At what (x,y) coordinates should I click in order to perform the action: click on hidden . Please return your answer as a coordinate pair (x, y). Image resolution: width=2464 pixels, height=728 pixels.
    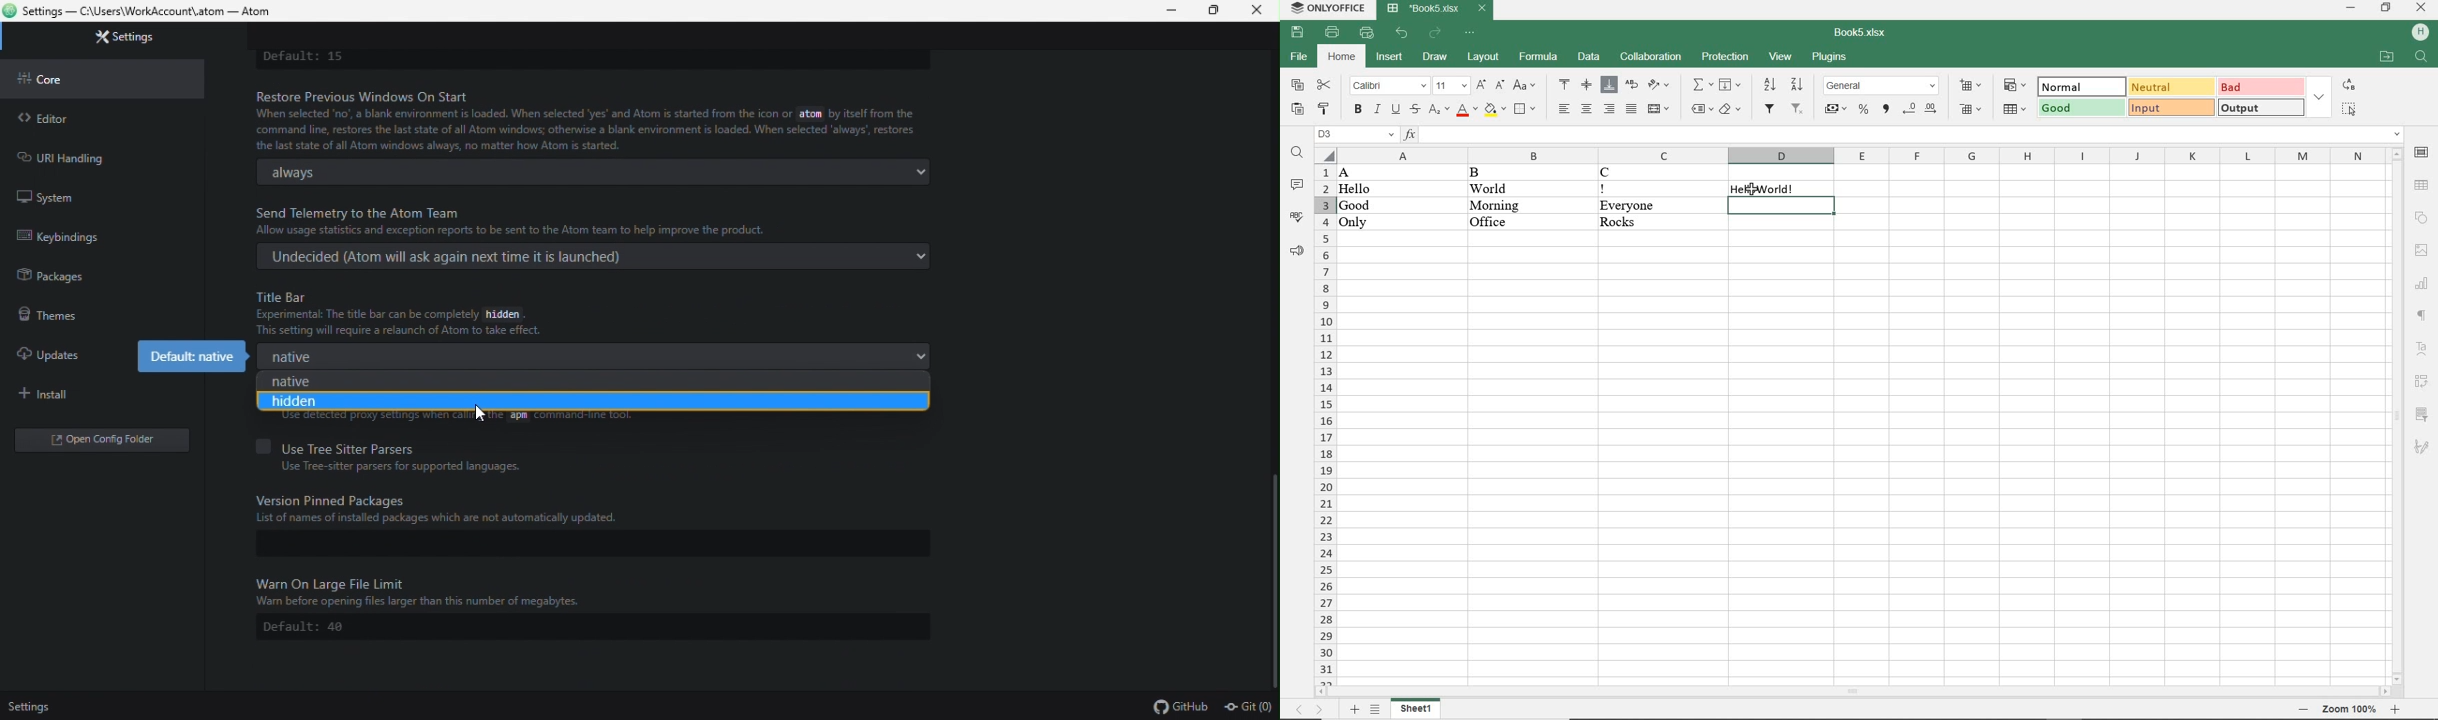
    Looking at the image, I should click on (584, 403).